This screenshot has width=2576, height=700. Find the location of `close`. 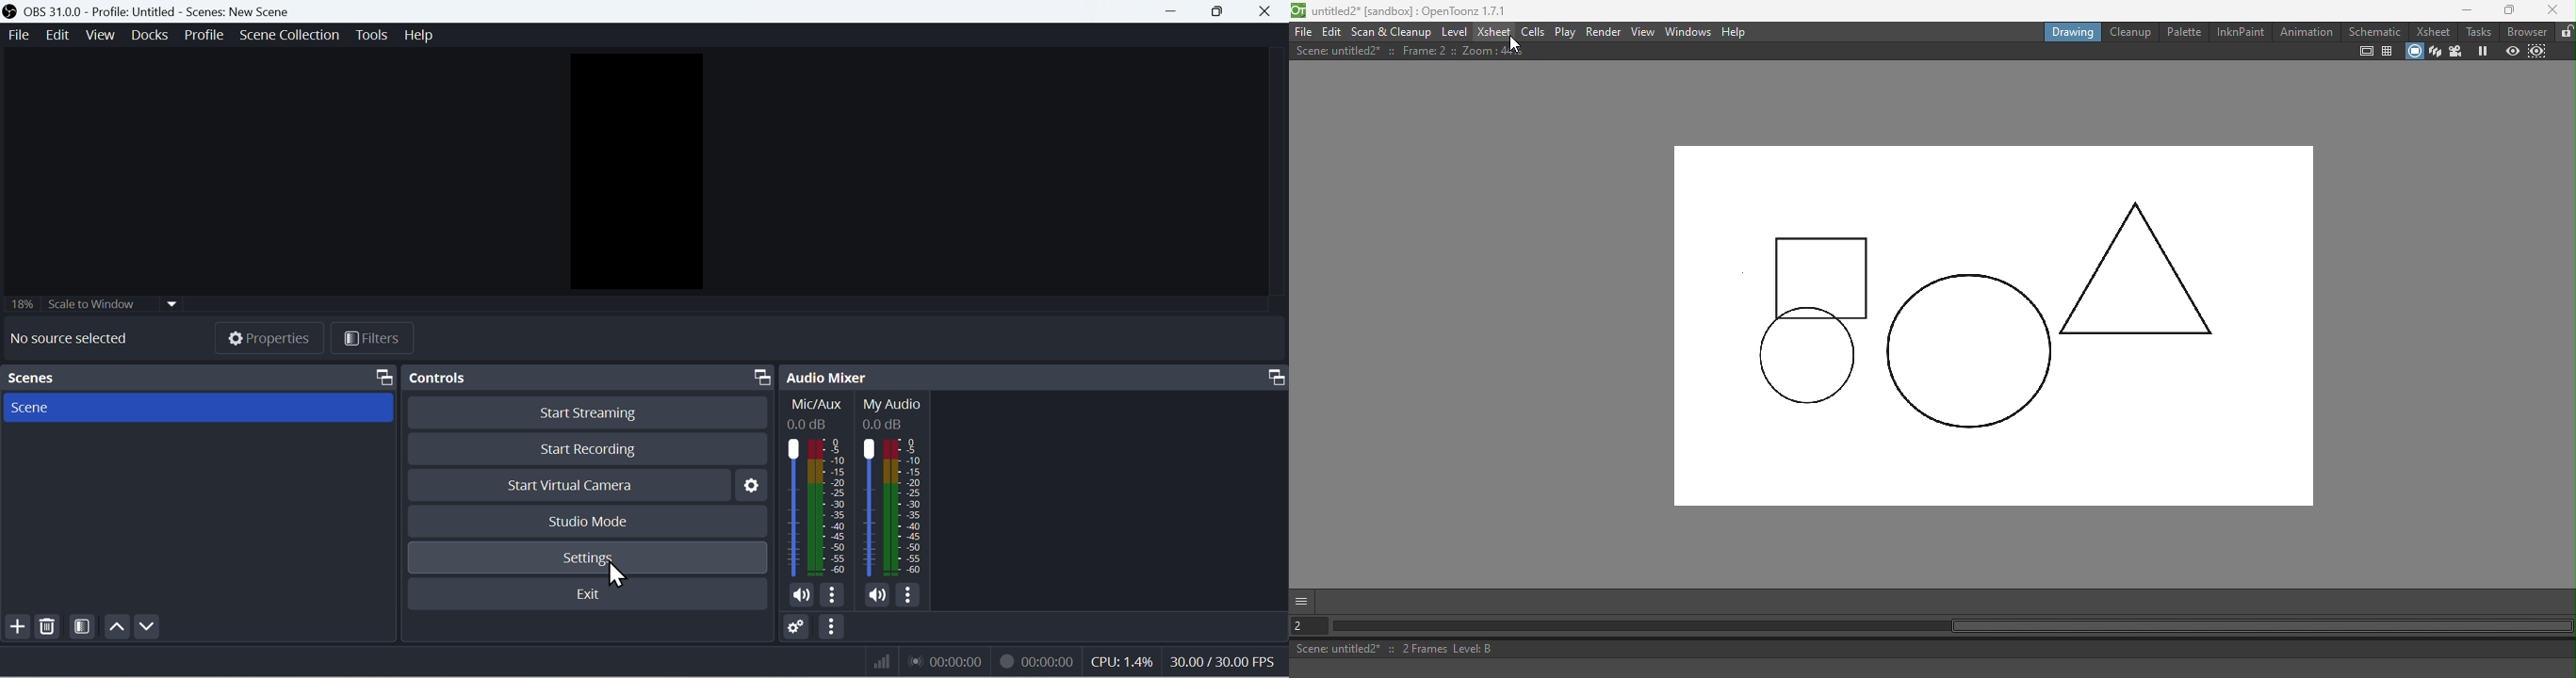

close is located at coordinates (1269, 13).